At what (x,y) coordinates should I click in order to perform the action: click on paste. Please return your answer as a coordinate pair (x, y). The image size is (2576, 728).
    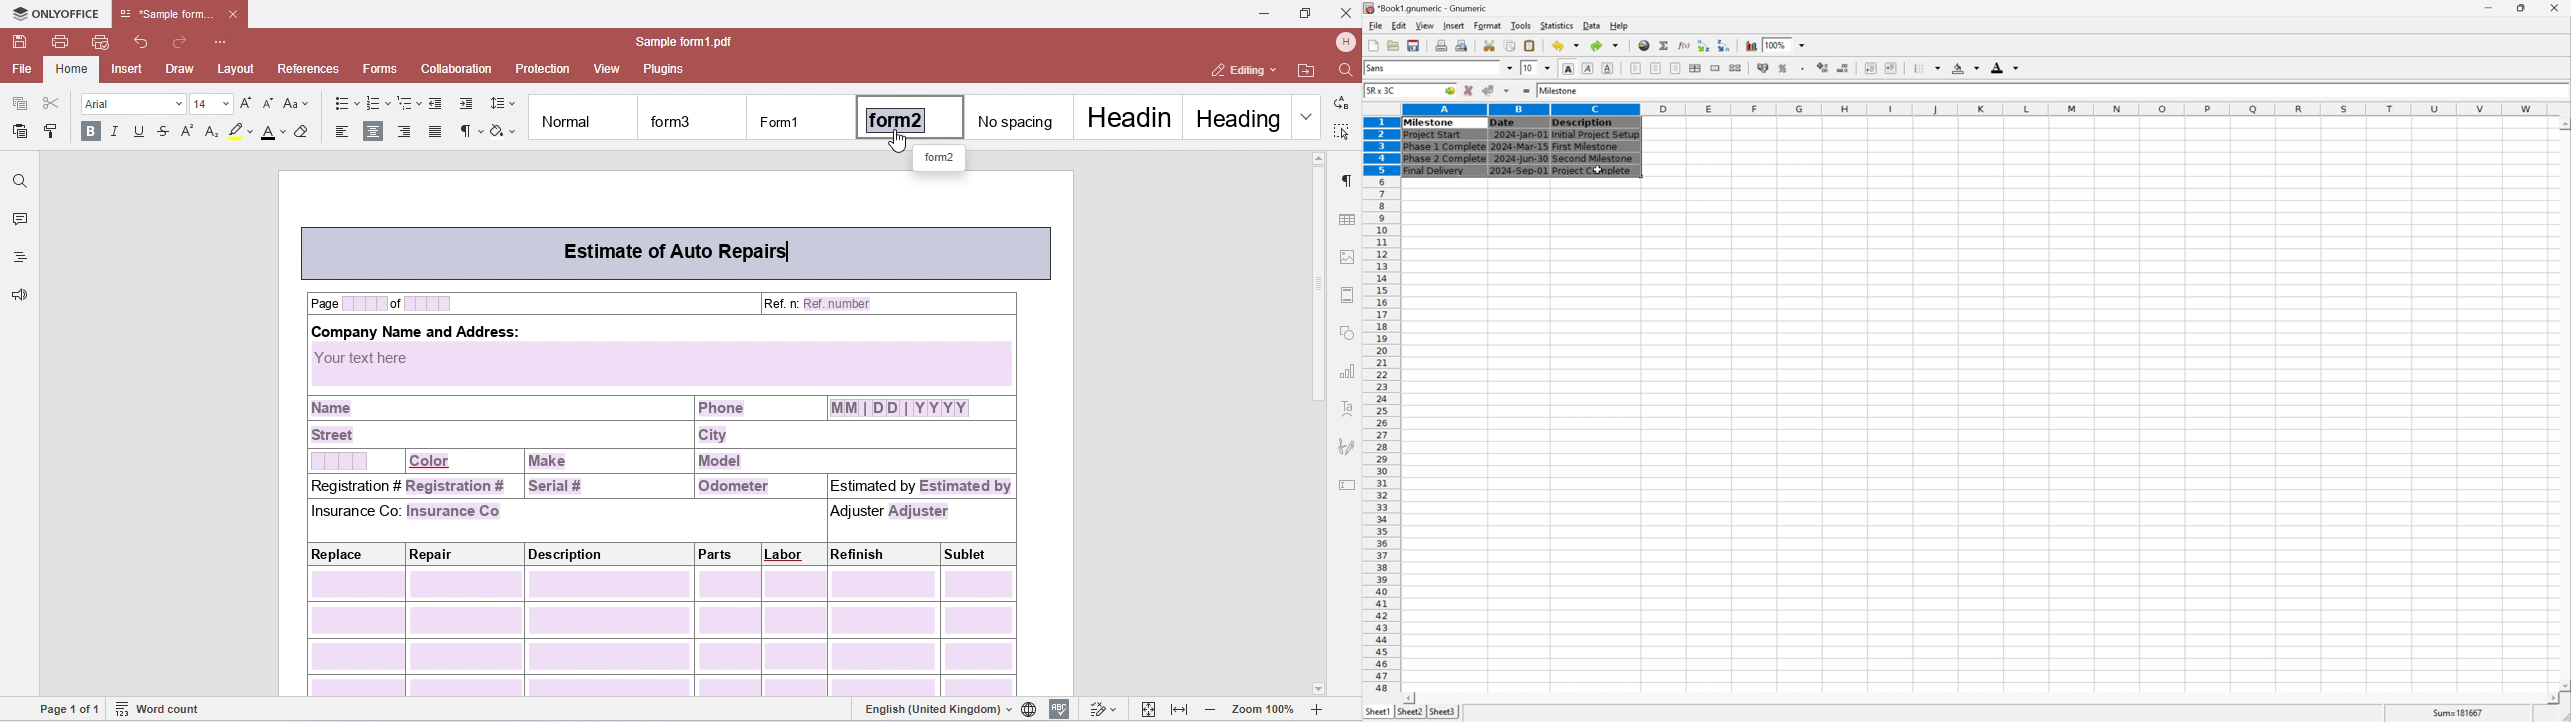
    Looking at the image, I should click on (1530, 45).